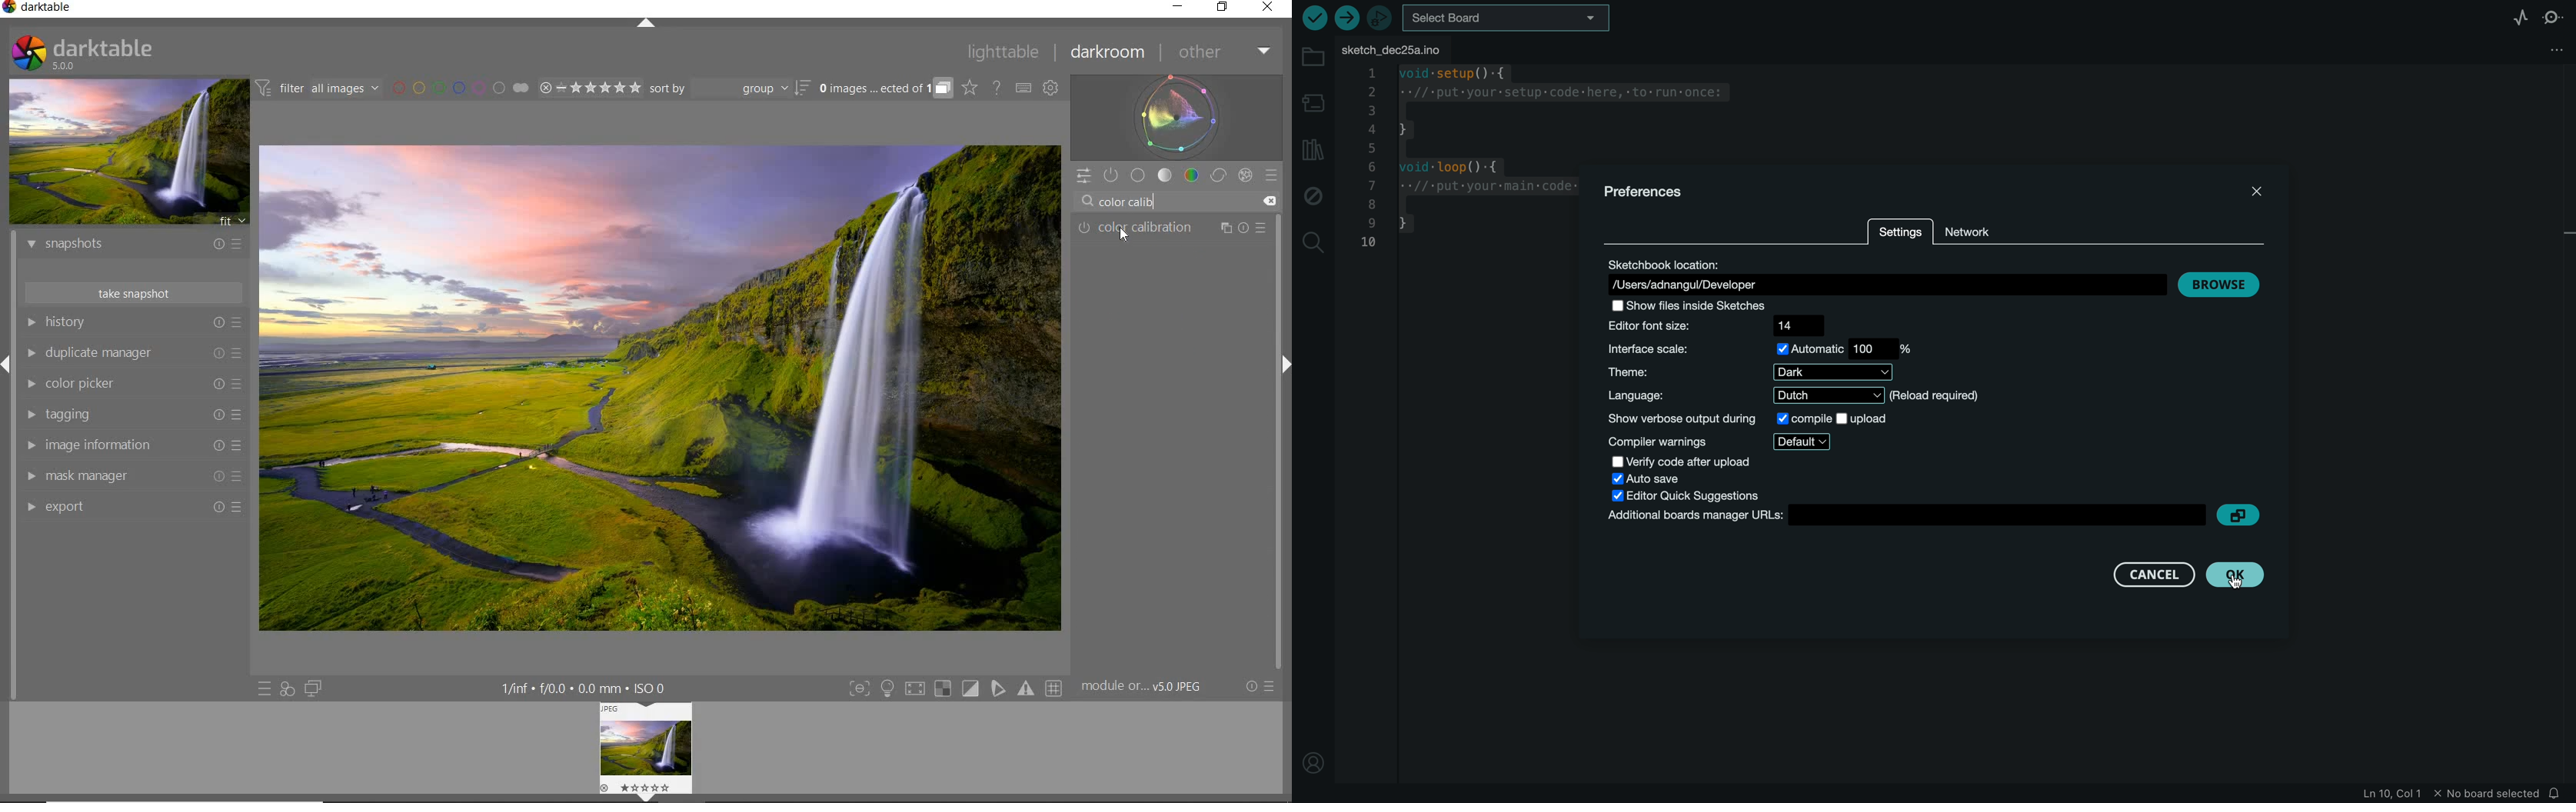 This screenshot has width=2576, height=812. I want to click on base, so click(1139, 175).